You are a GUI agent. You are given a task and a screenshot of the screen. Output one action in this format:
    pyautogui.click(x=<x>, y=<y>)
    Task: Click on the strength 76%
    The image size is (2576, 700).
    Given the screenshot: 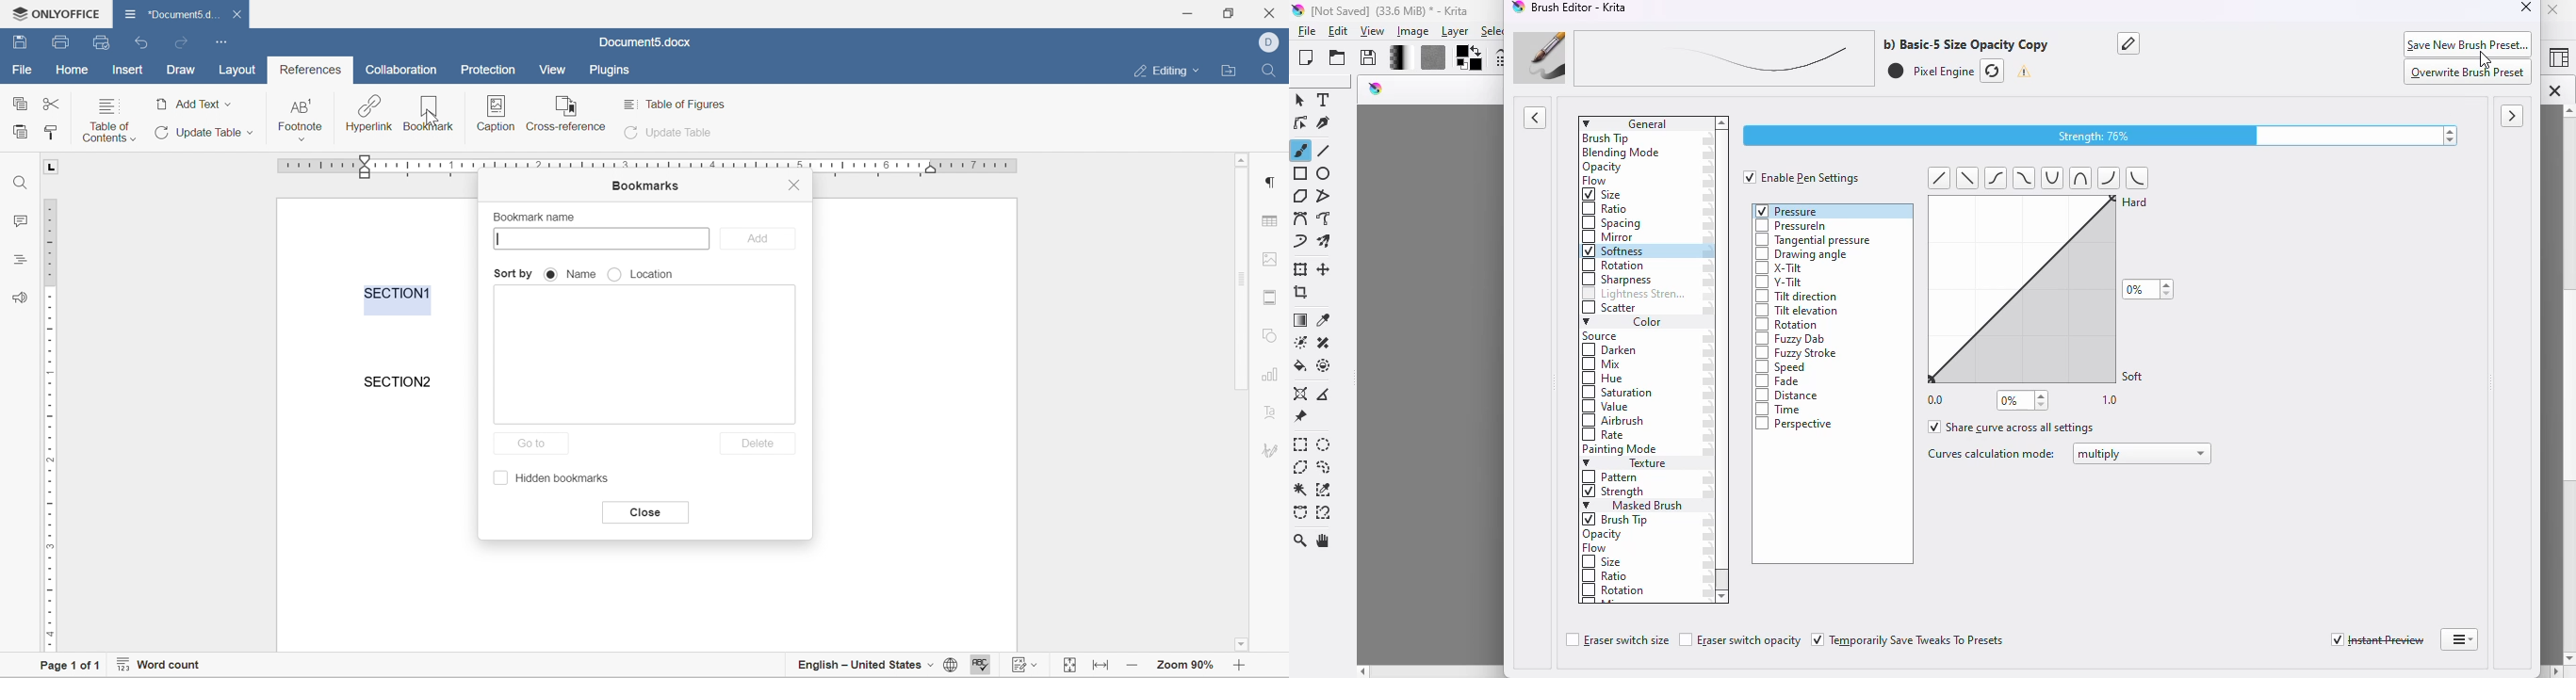 What is the action you would take?
    pyautogui.click(x=2101, y=137)
    